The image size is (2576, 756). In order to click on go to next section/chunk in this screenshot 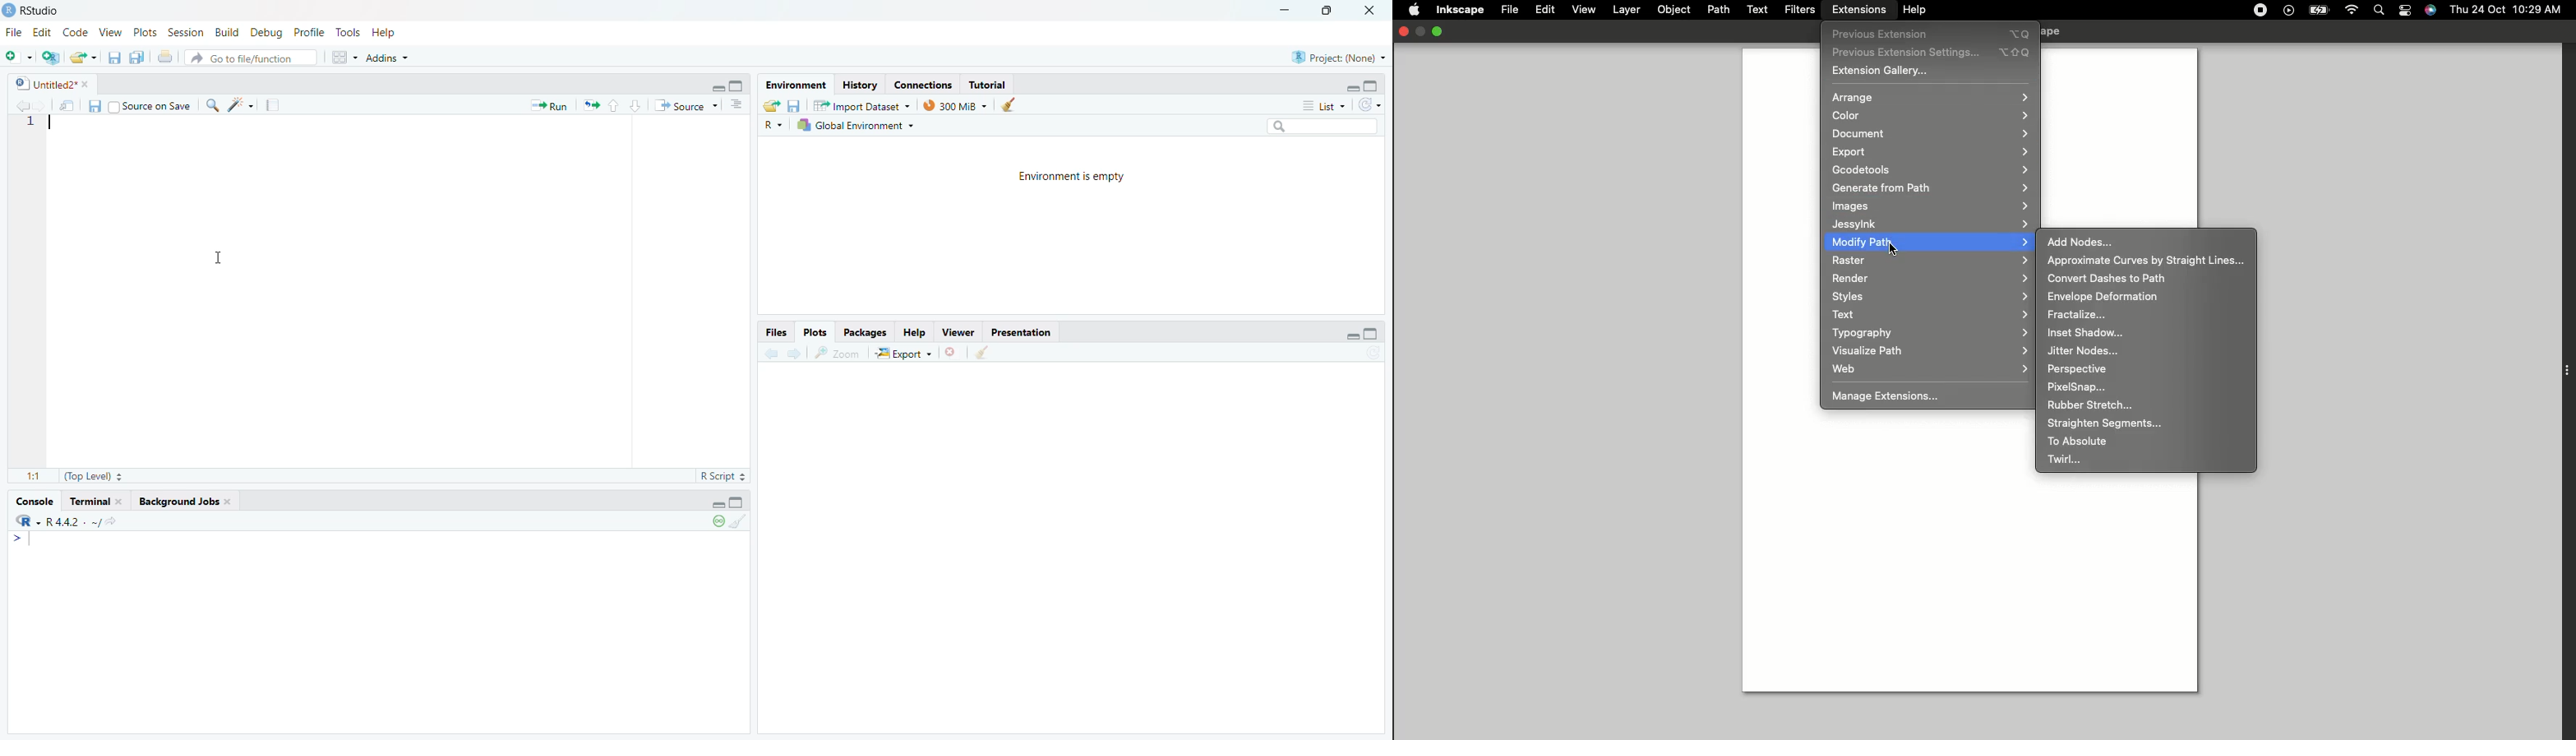, I will do `click(634, 107)`.